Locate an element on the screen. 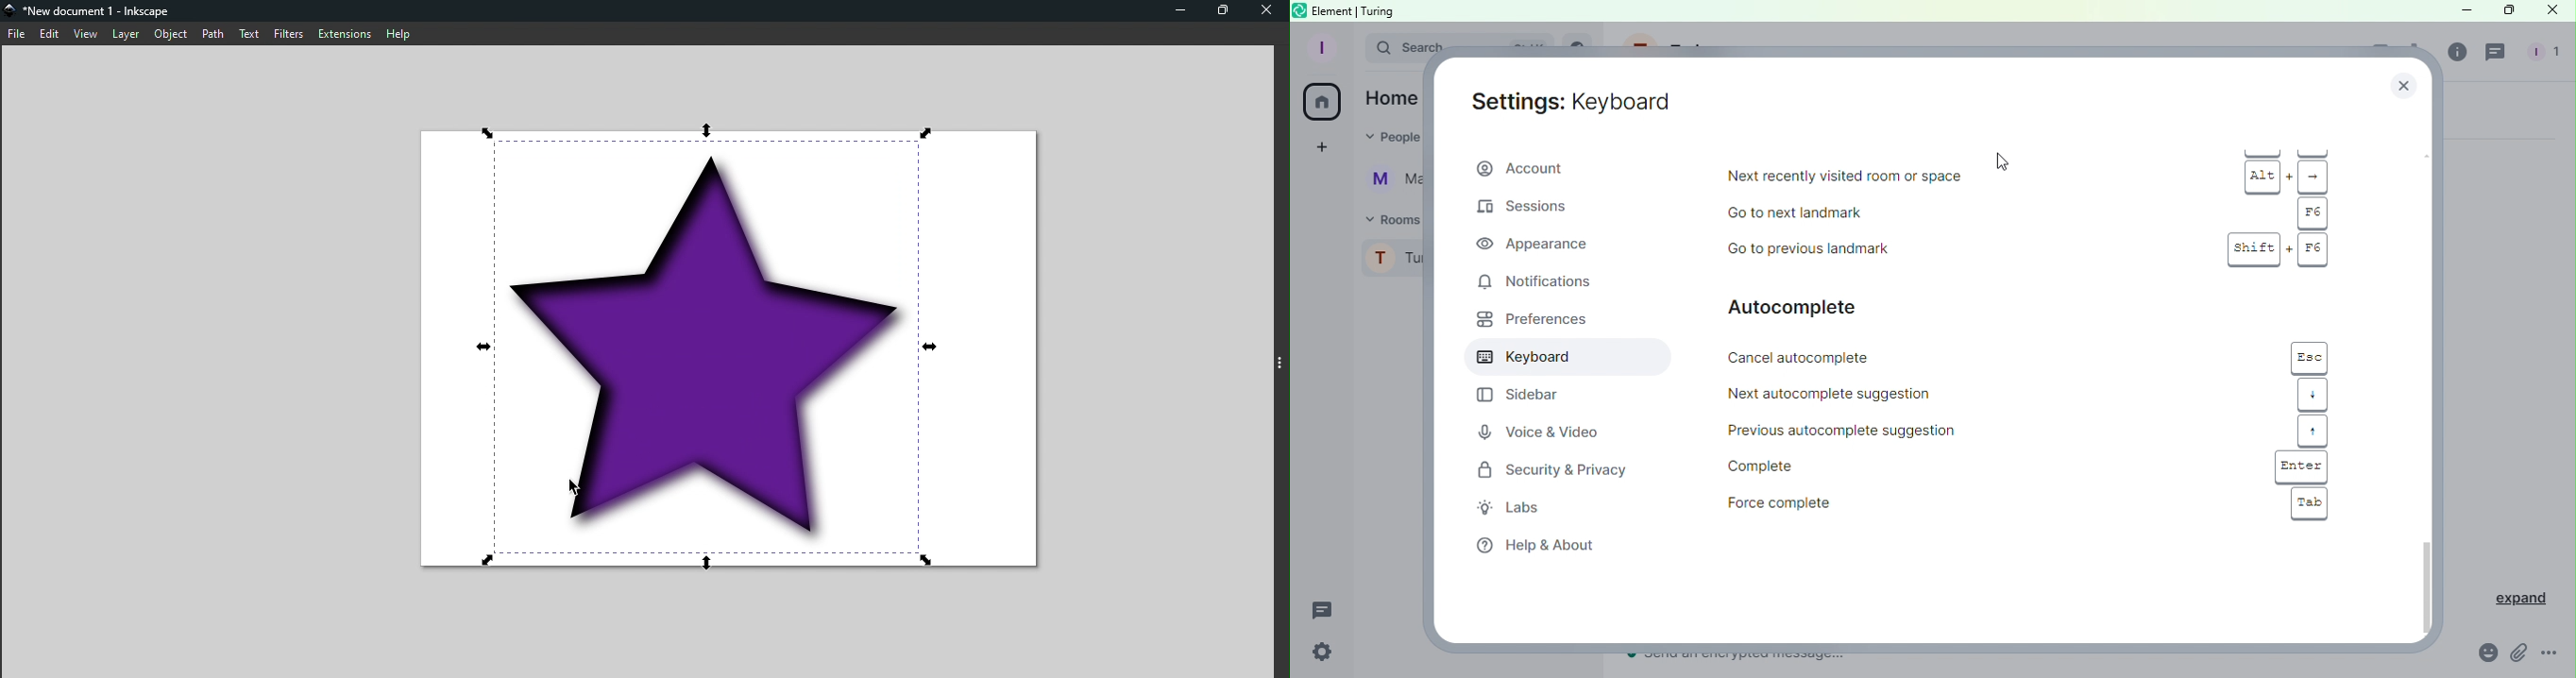 The image size is (2576, 700). Sessions is located at coordinates (1533, 210).